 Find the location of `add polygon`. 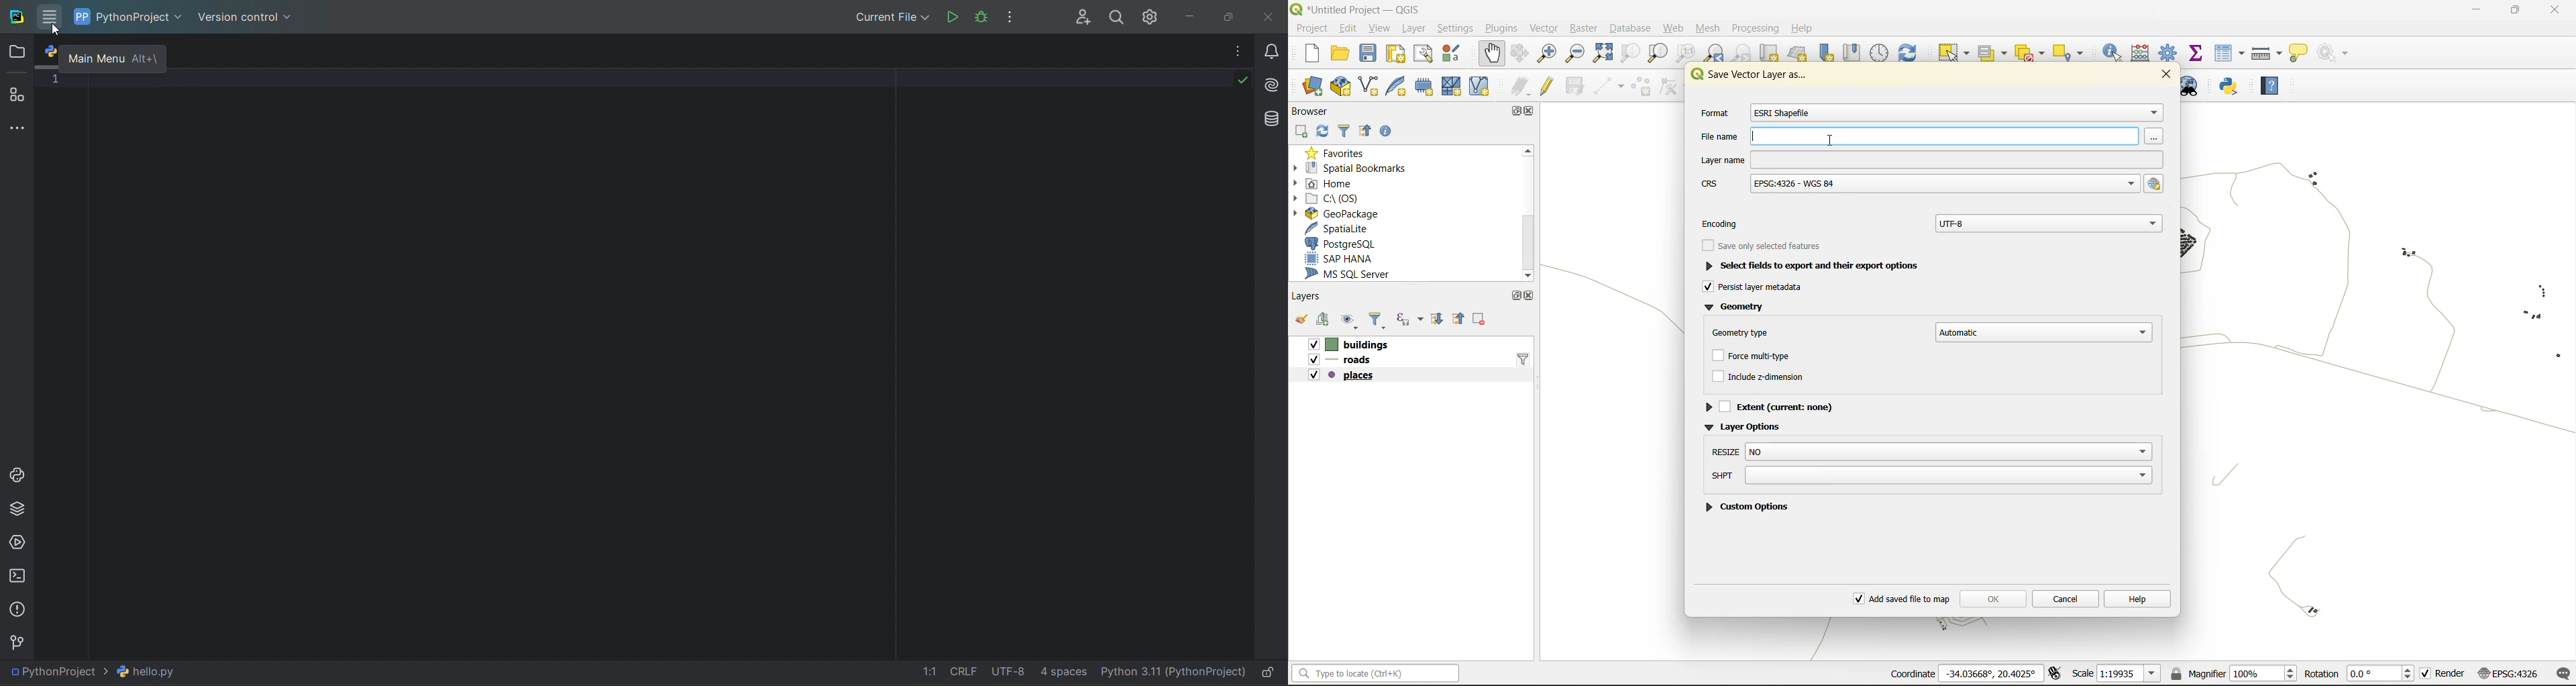

add polygon is located at coordinates (1642, 87).